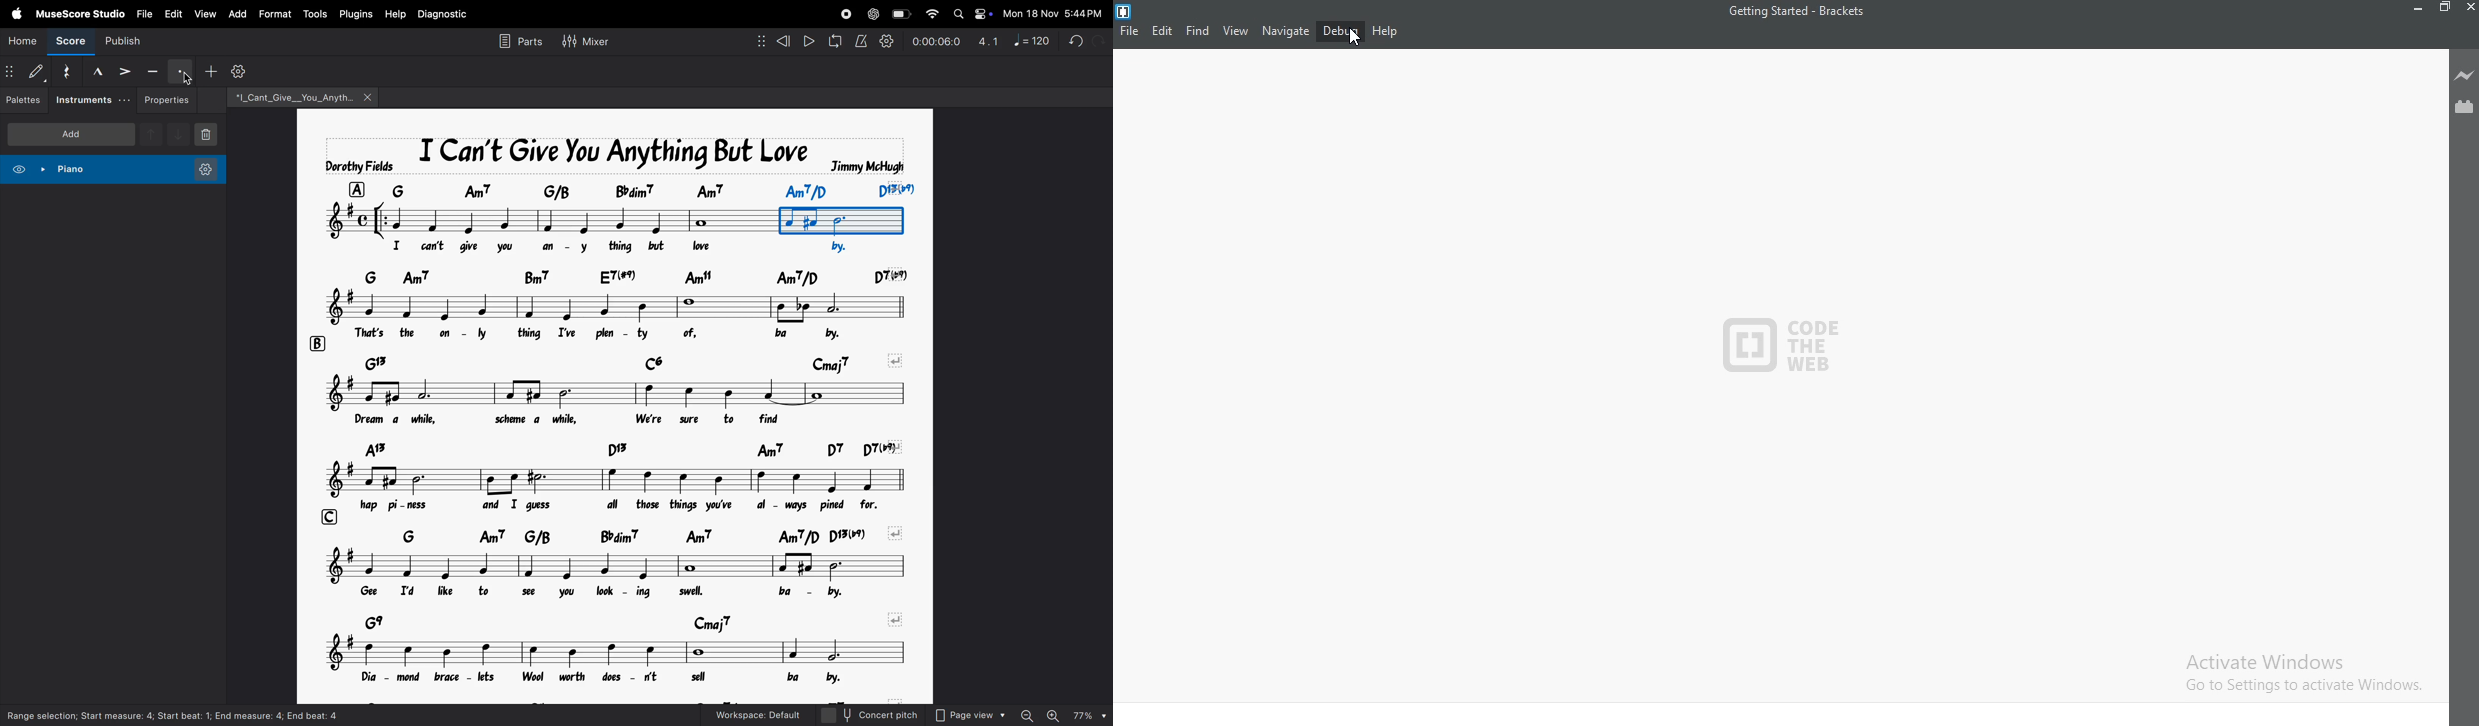  What do you see at coordinates (834, 41) in the screenshot?
I see `loopback` at bounding box center [834, 41].